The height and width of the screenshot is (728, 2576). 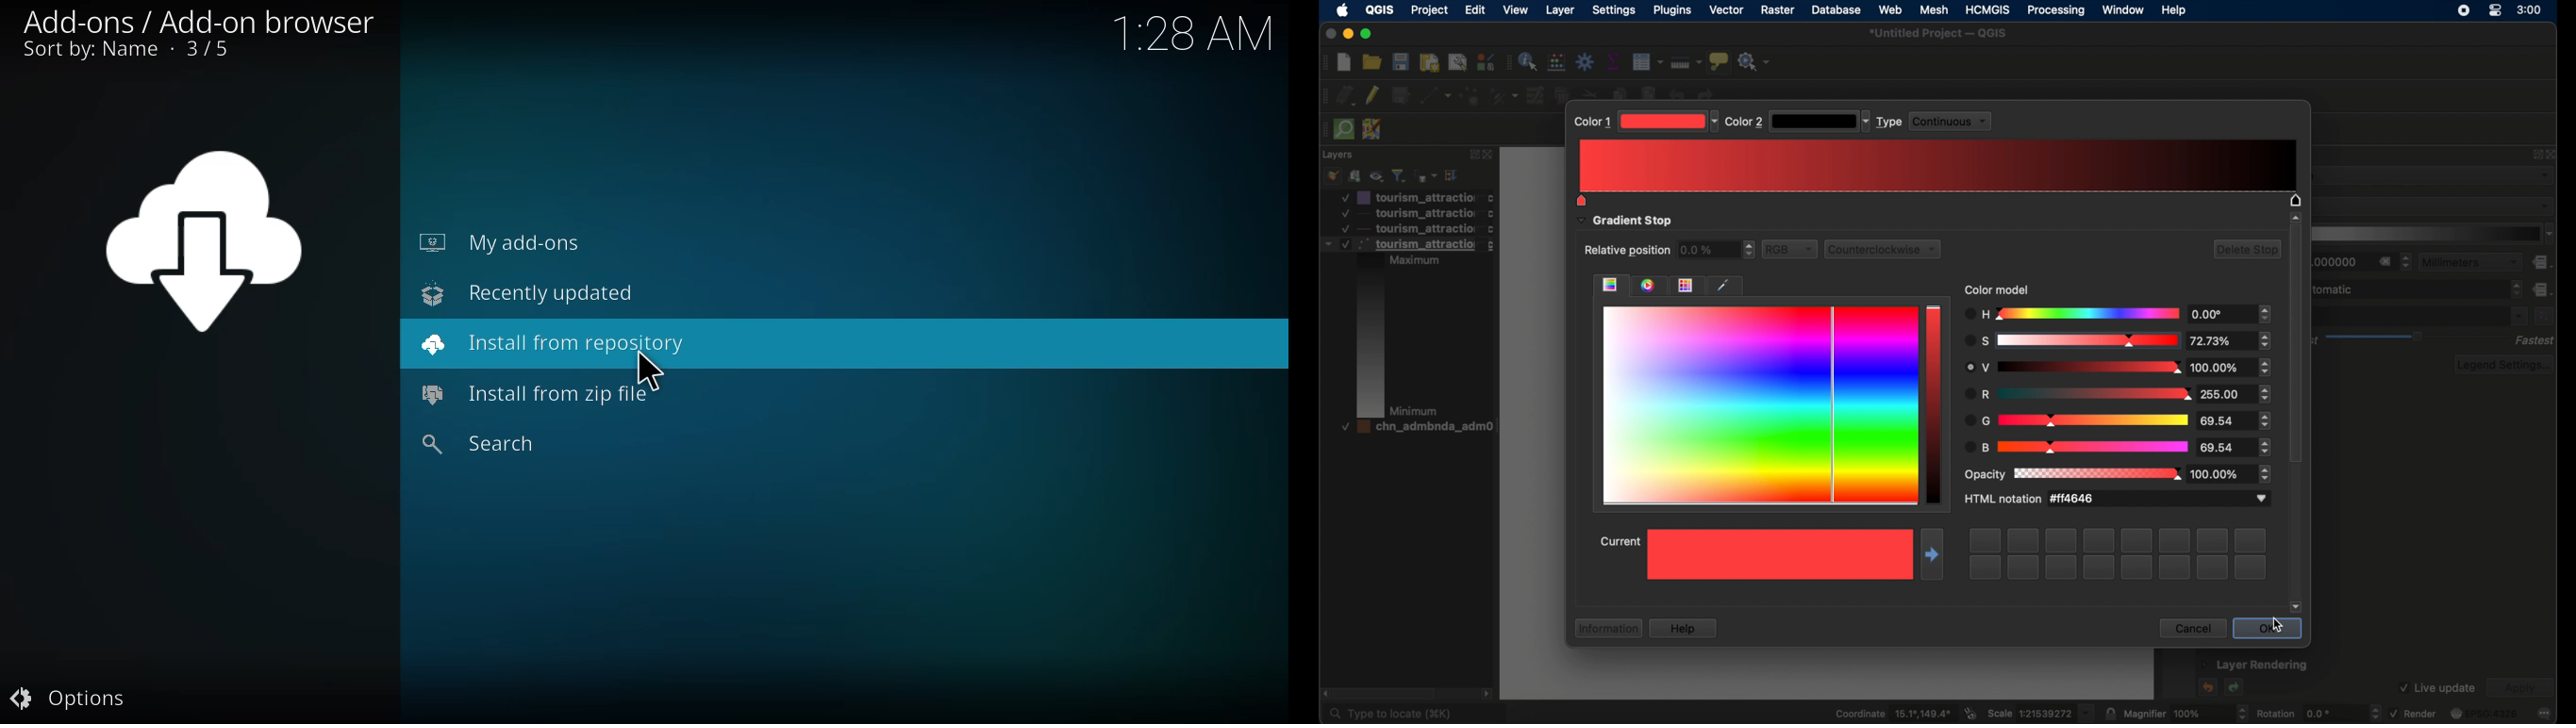 I want to click on scroll box, so click(x=1389, y=692).